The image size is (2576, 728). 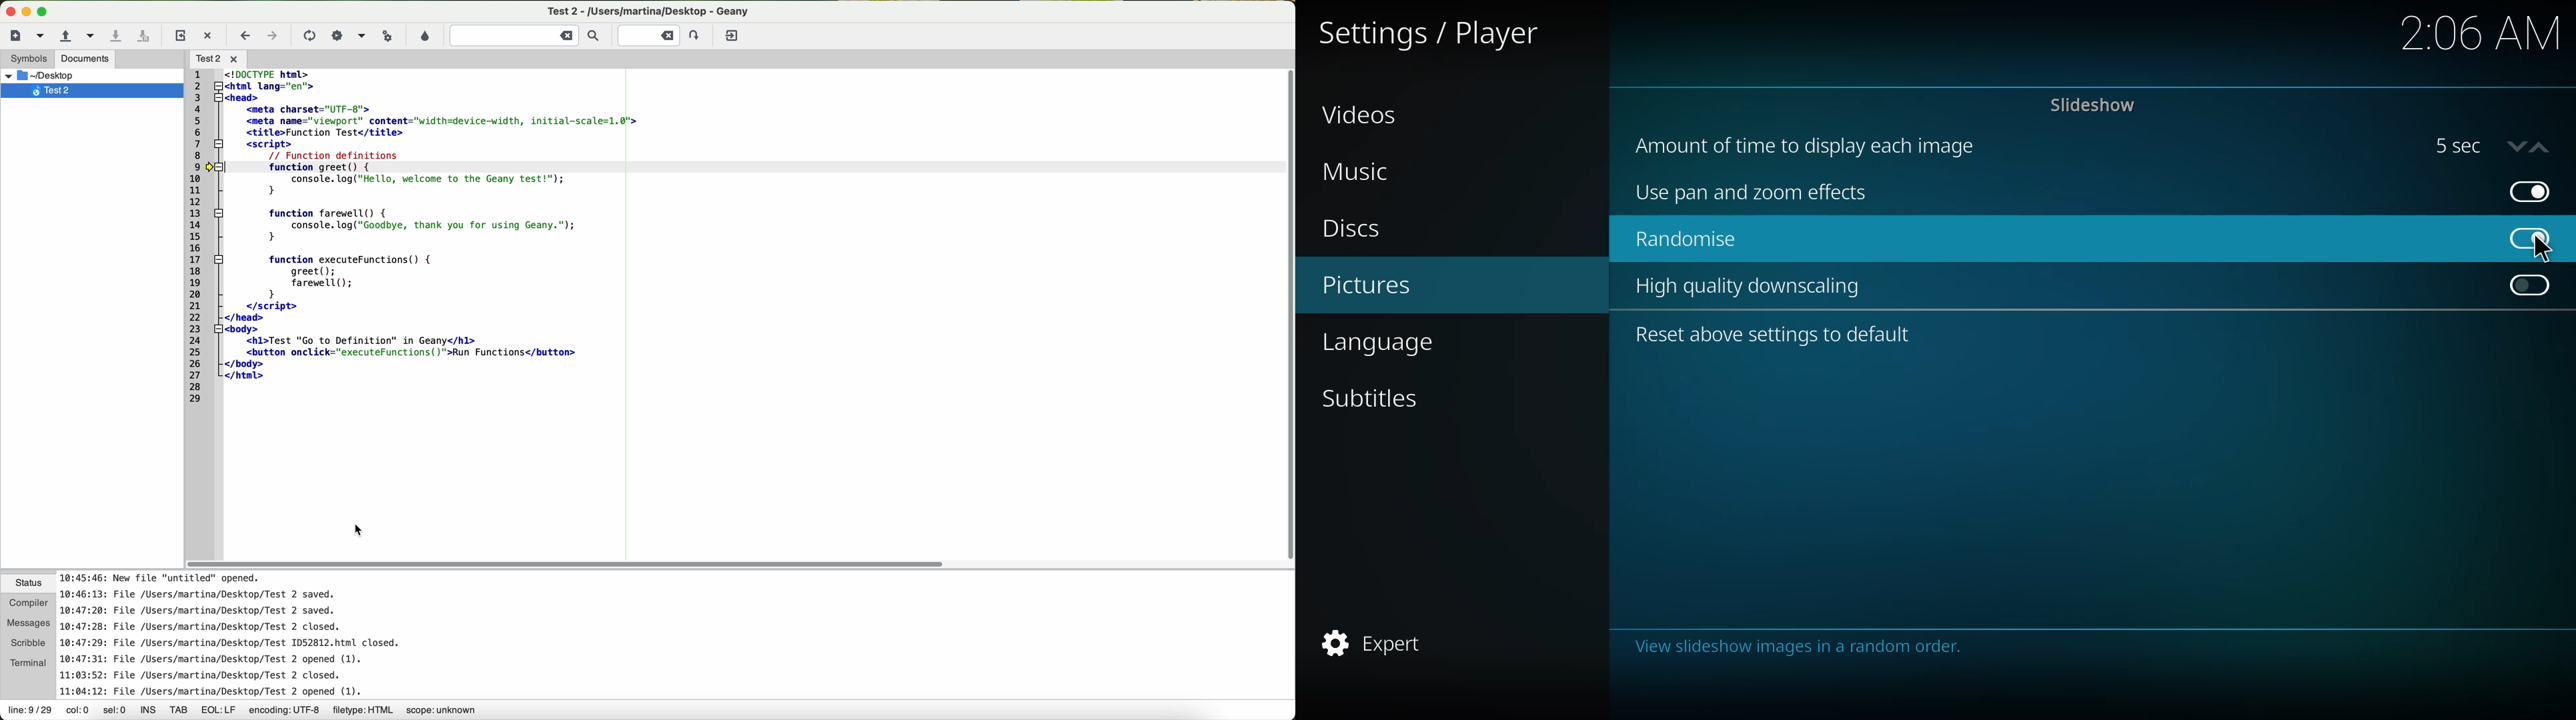 What do you see at coordinates (2479, 34) in the screenshot?
I see `time` at bounding box center [2479, 34].